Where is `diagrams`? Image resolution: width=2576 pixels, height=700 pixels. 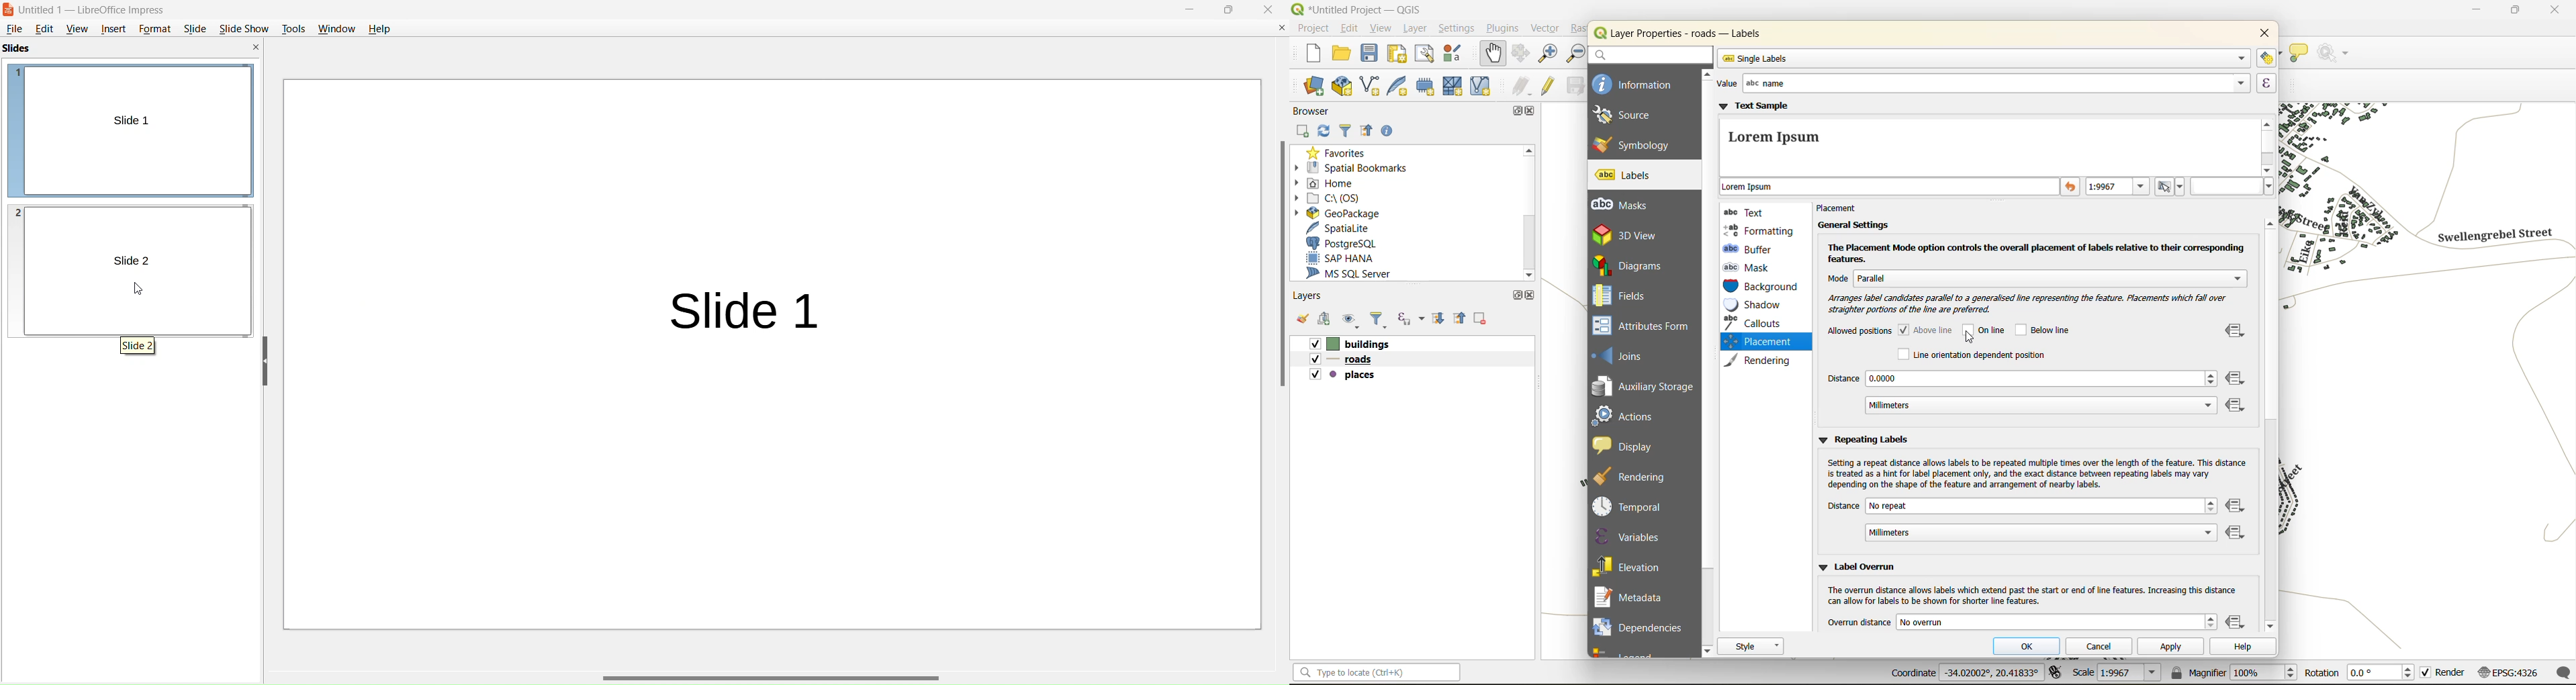 diagrams is located at coordinates (1636, 265).